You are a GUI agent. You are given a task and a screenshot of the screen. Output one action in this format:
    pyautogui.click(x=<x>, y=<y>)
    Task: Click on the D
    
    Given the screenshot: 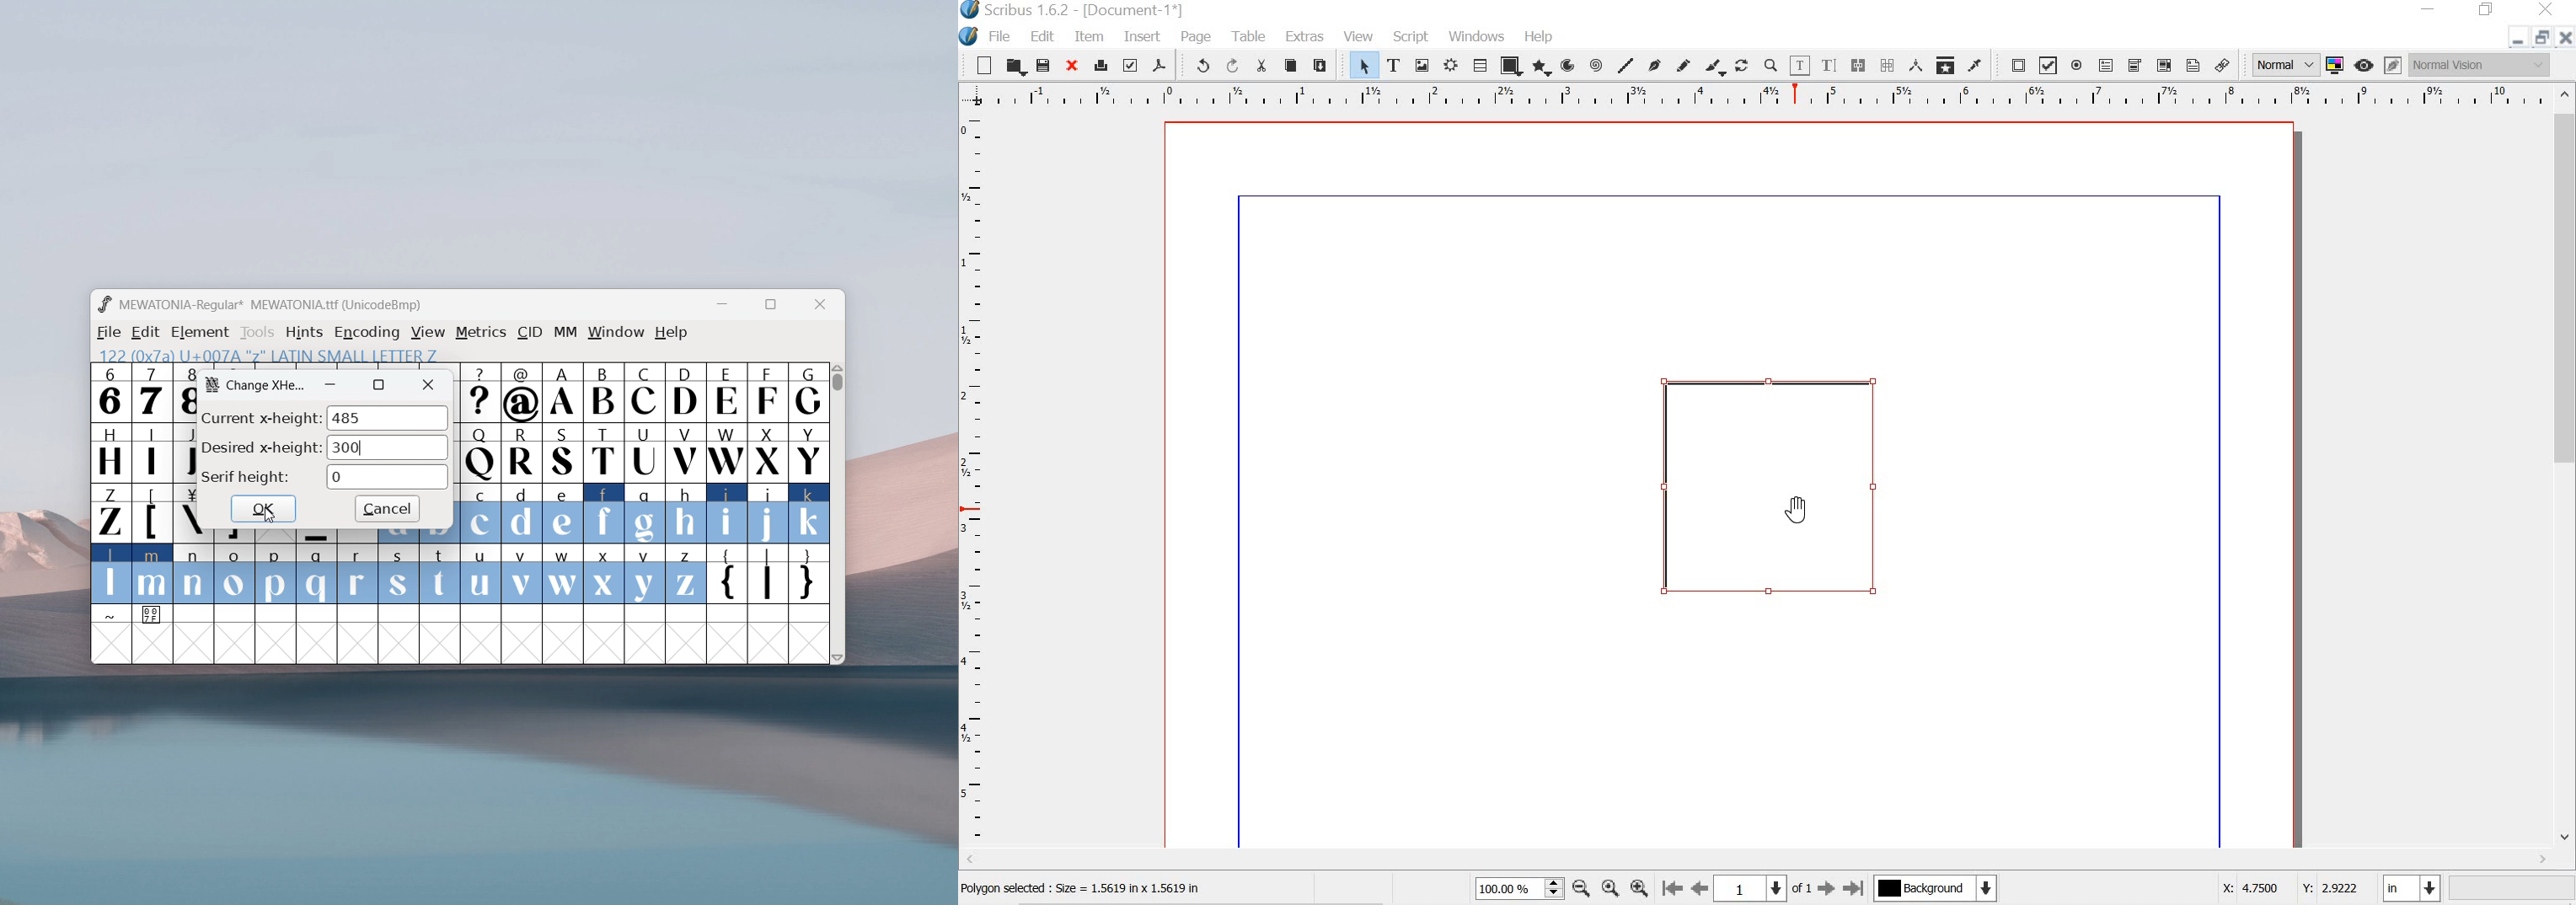 What is the action you would take?
    pyautogui.click(x=685, y=391)
    